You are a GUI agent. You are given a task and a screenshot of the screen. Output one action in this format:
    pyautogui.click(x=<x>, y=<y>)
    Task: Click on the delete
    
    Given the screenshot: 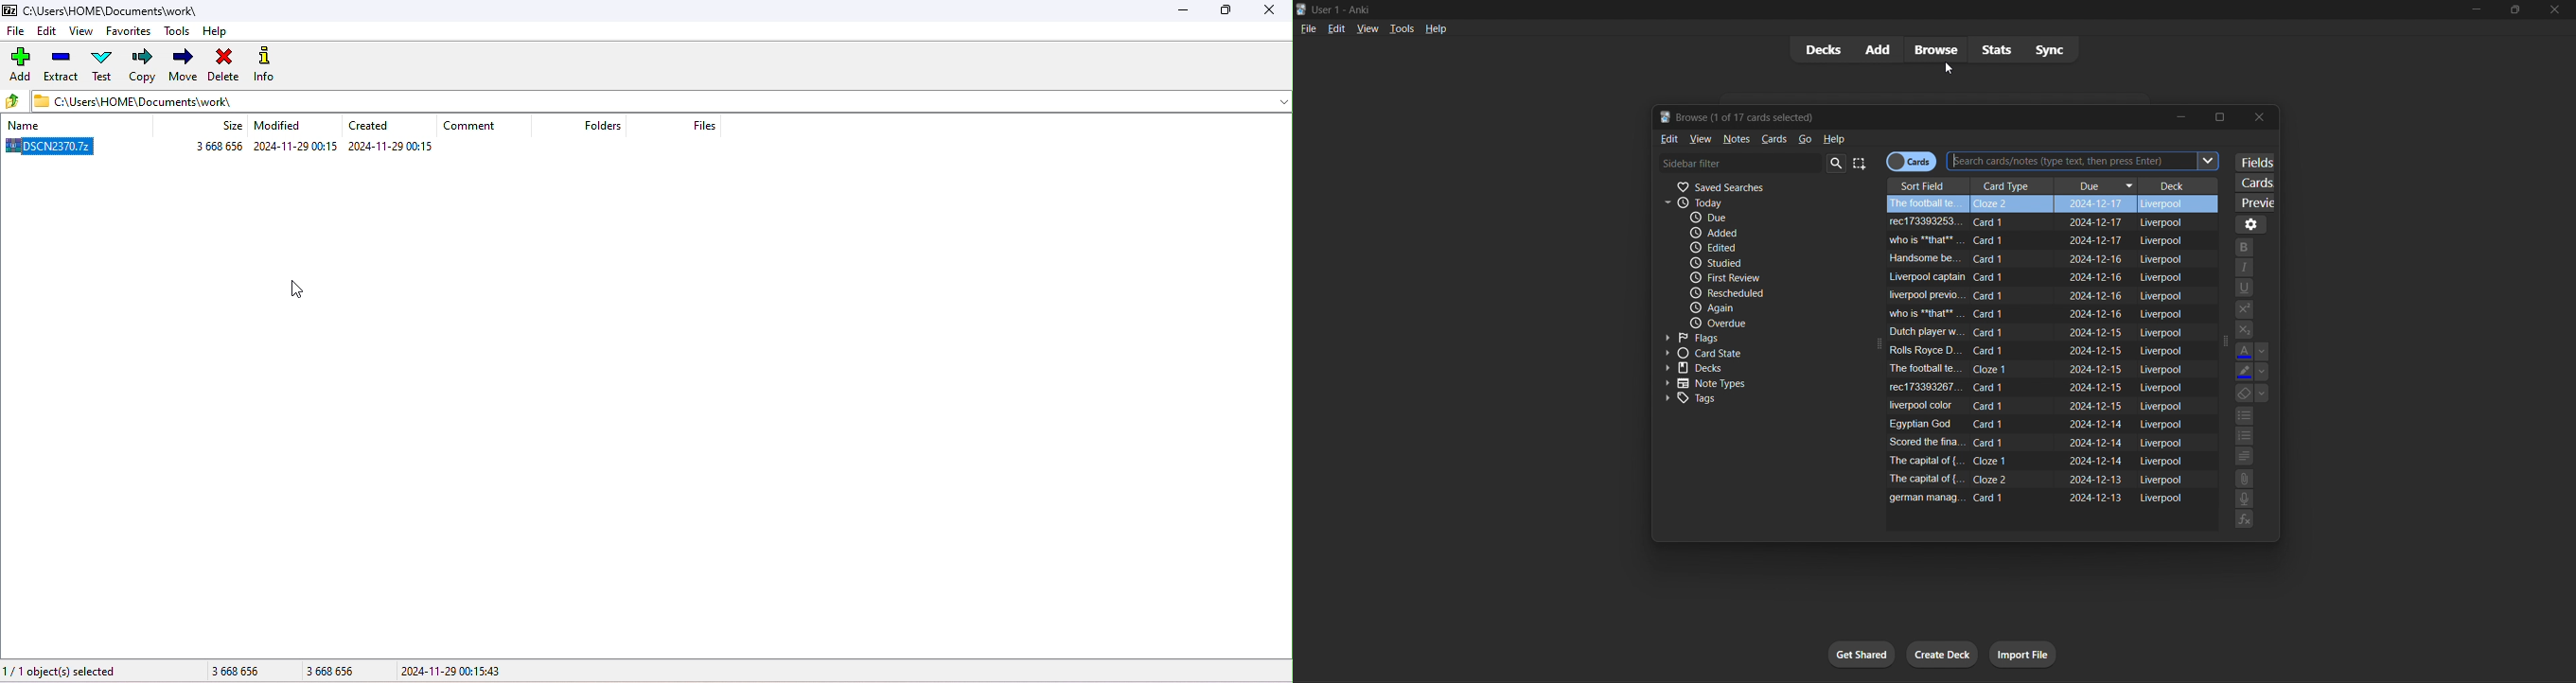 What is the action you would take?
    pyautogui.click(x=223, y=65)
    